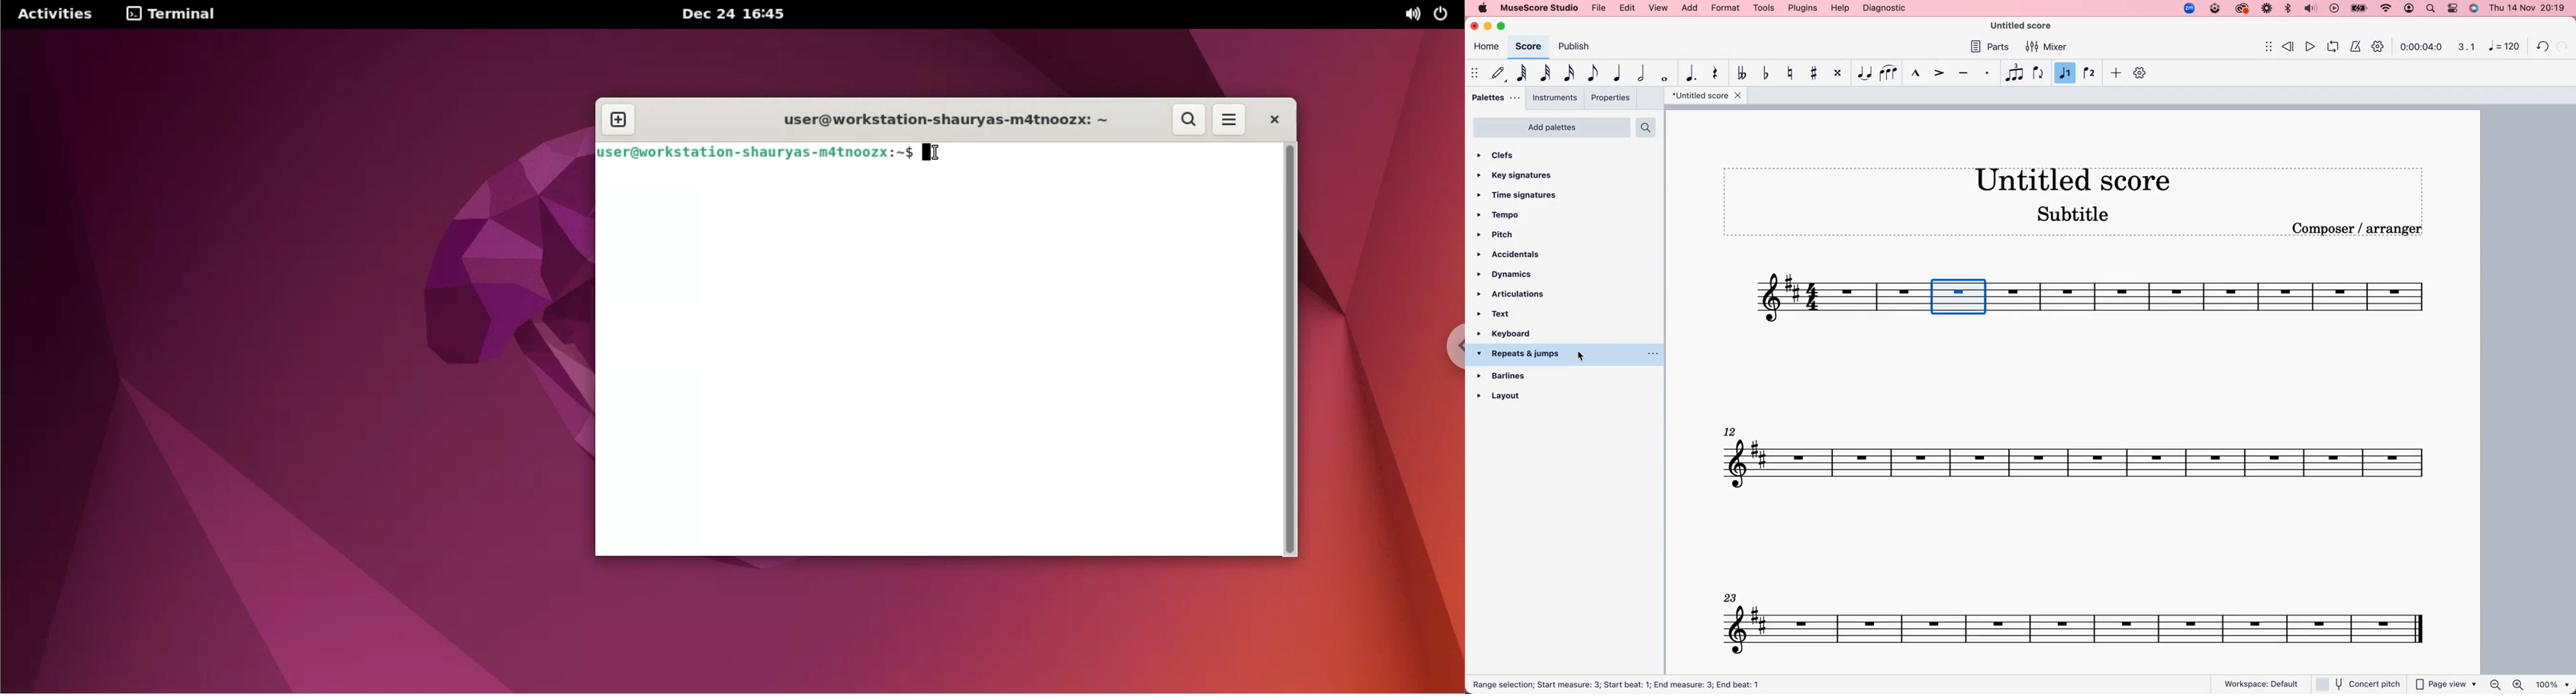  I want to click on mixer, so click(2047, 48).